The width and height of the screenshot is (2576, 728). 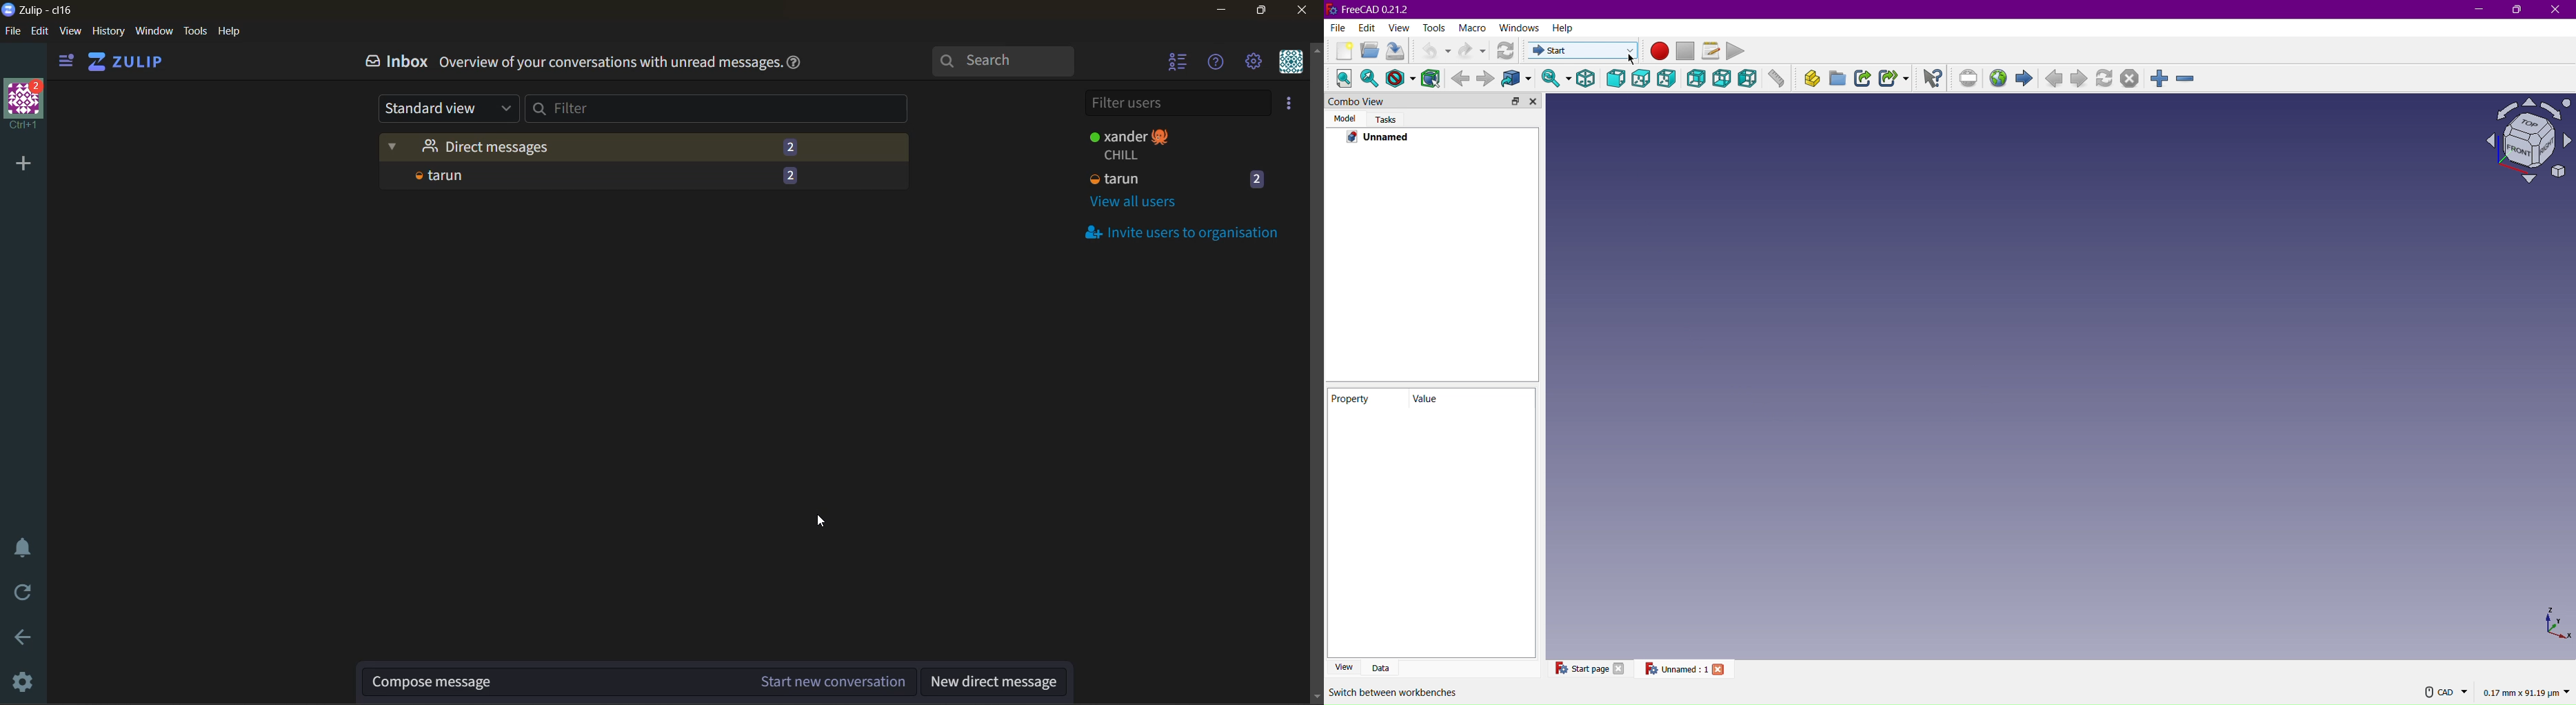 What do you see at coordinates (18, 32) in the screenshot?
I see `file` at bounding box center [18, 32].